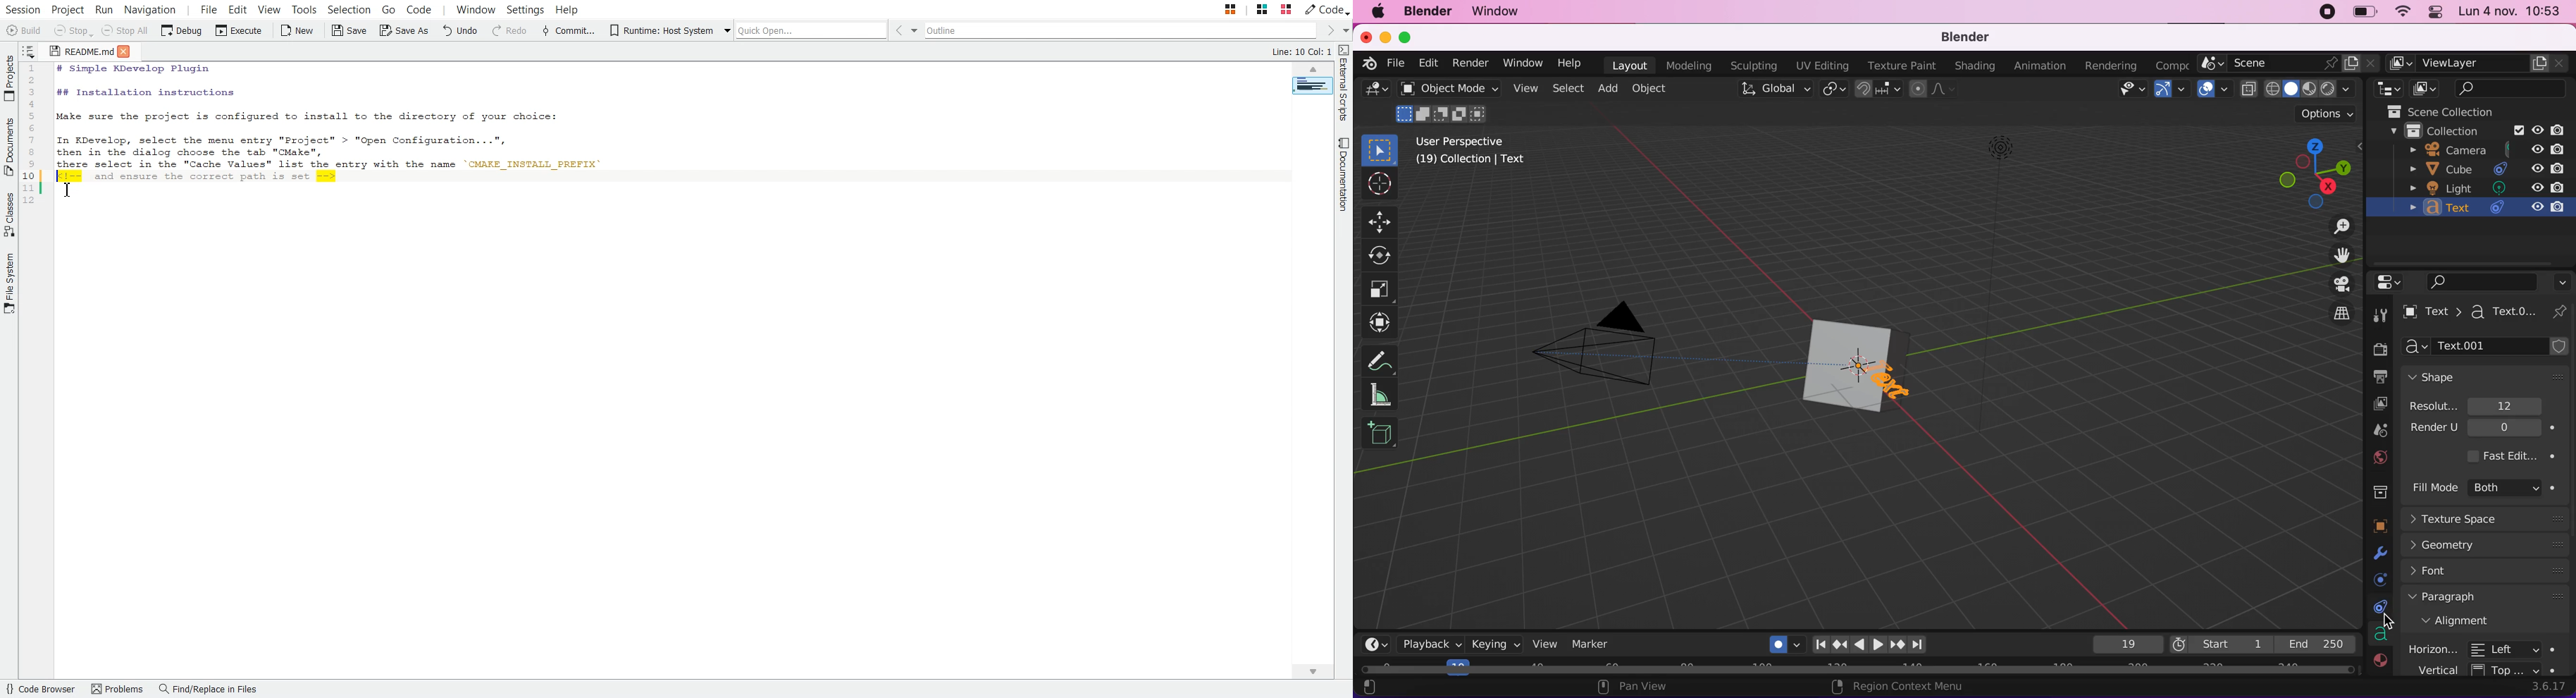 Image resolution: width=2576 pixels, height=700 pixels. I want to click on Code, so click(418, 8).